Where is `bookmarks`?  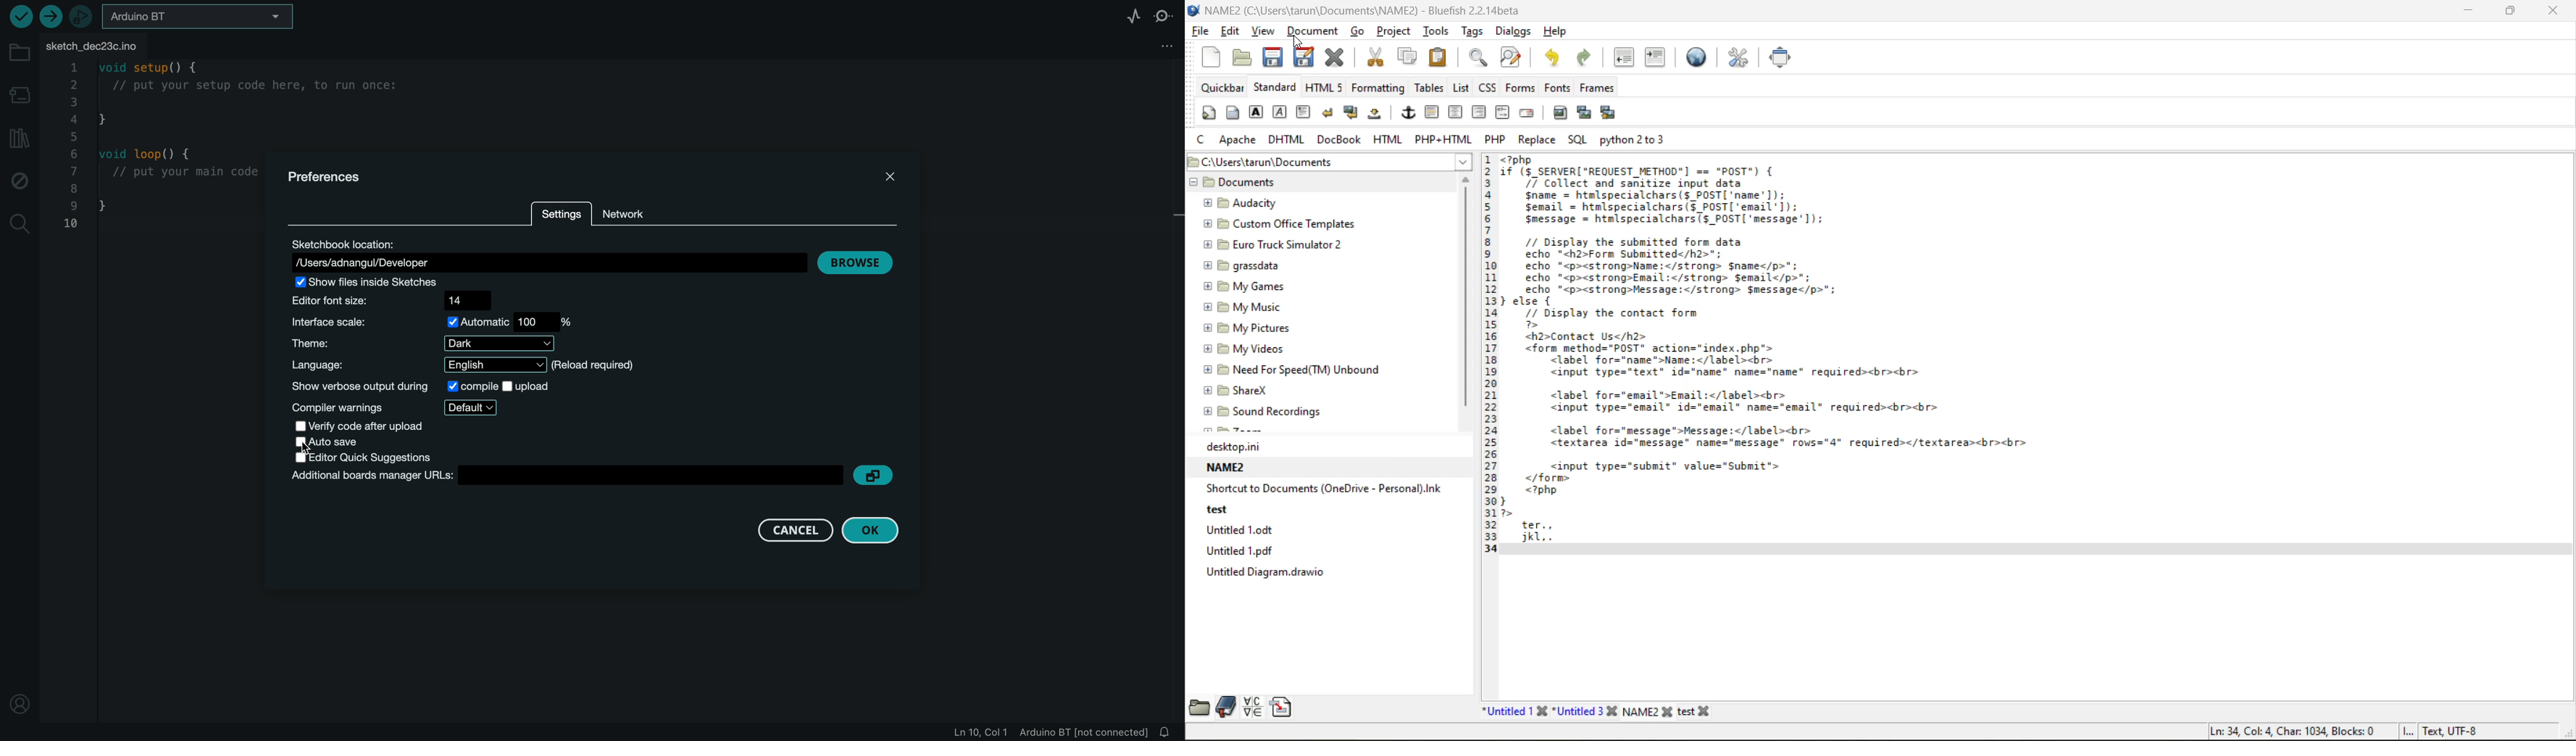 bookmarks is located at coordinates (1226, 706).